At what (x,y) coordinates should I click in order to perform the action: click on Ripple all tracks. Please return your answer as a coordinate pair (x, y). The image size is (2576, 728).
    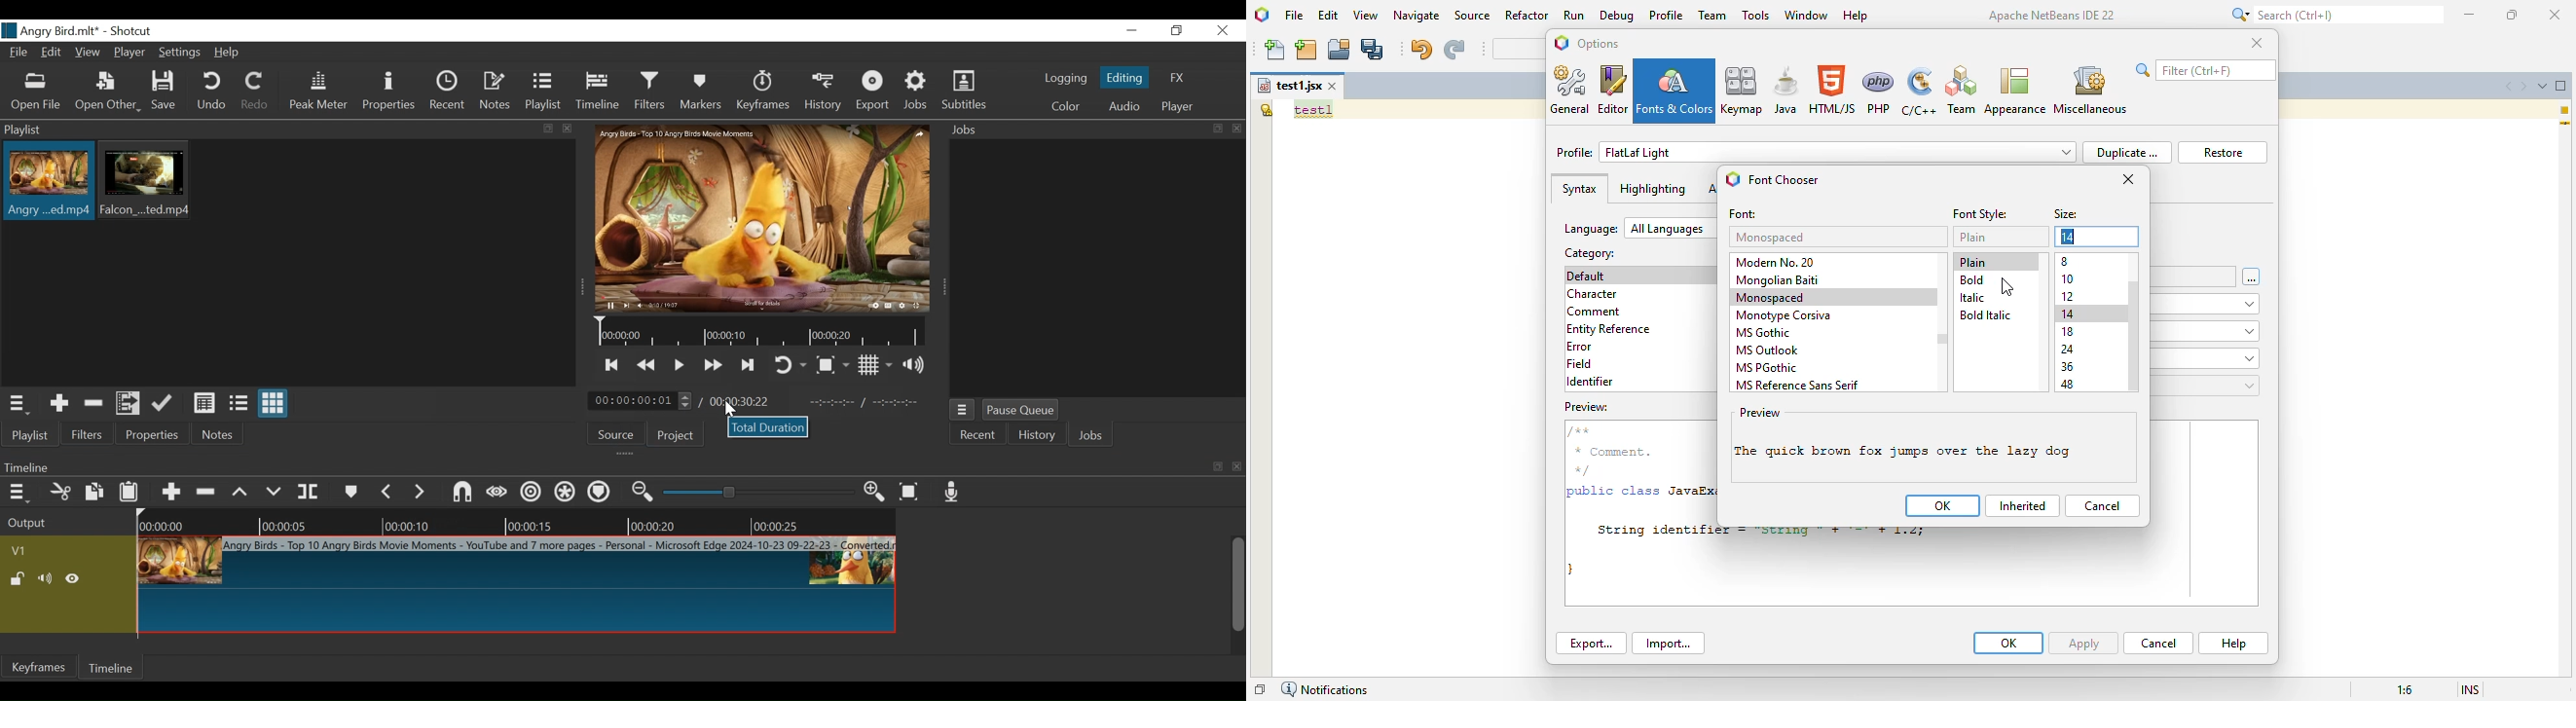
    Looking at the image, I should click on (563, 492).